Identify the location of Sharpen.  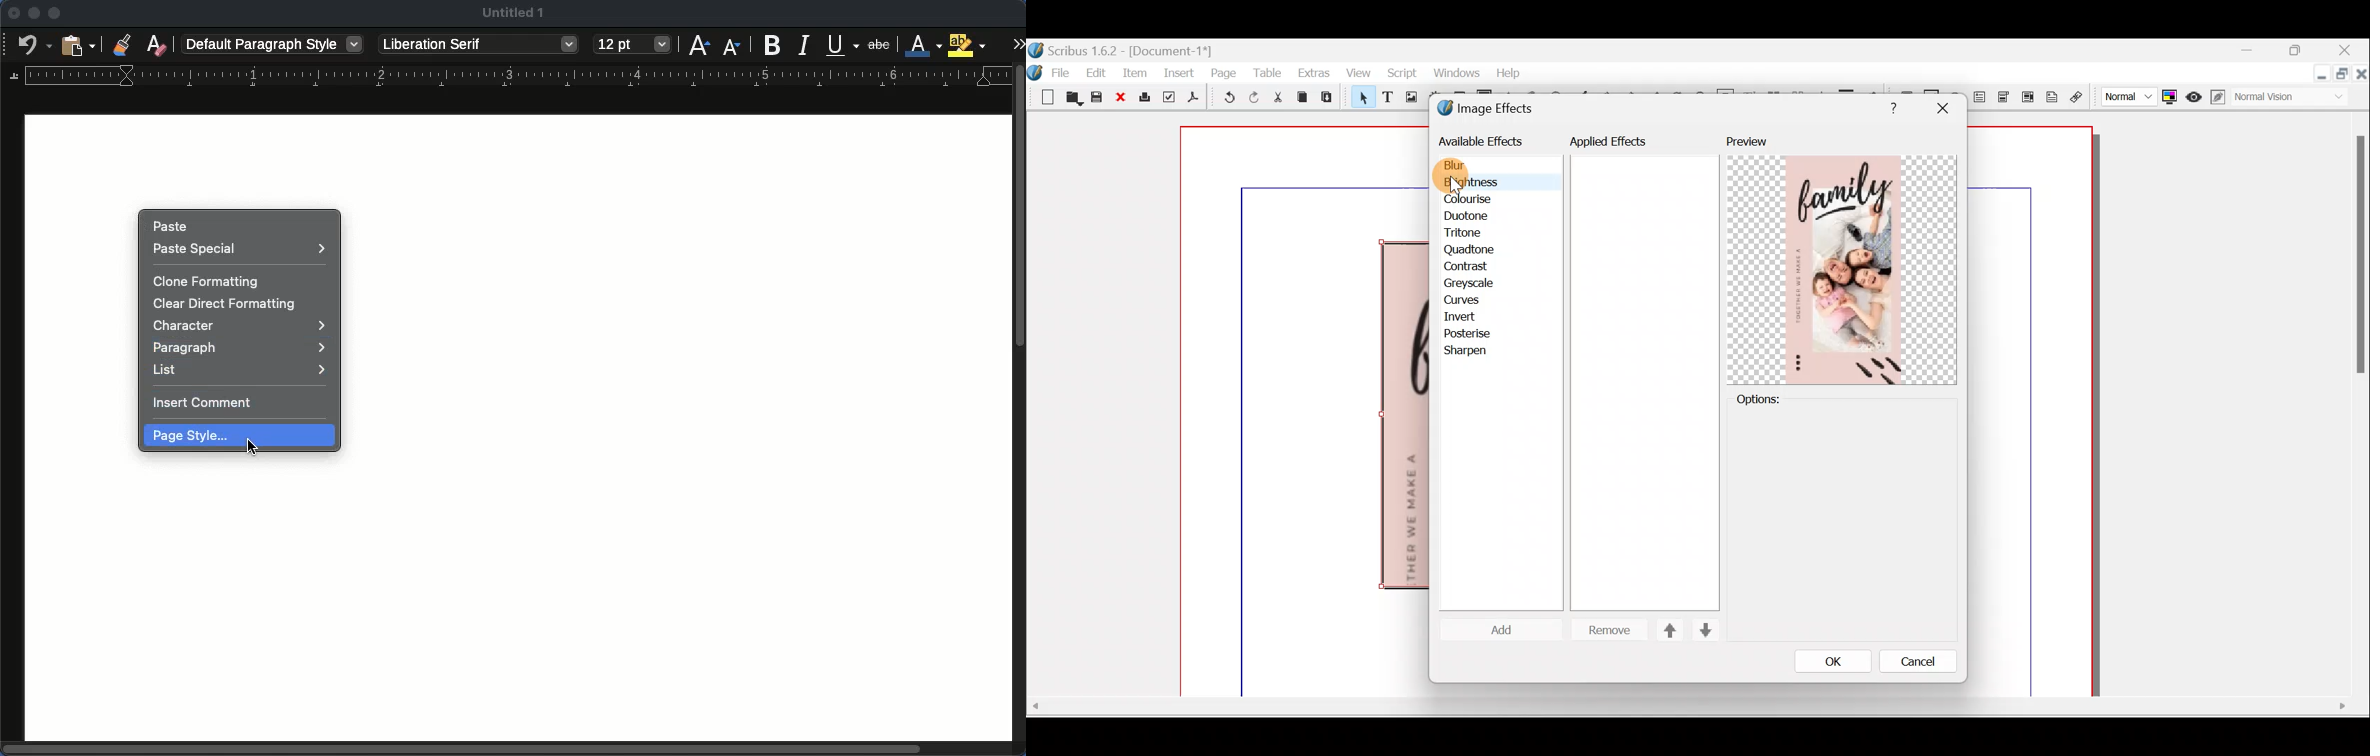
(1473, 352).